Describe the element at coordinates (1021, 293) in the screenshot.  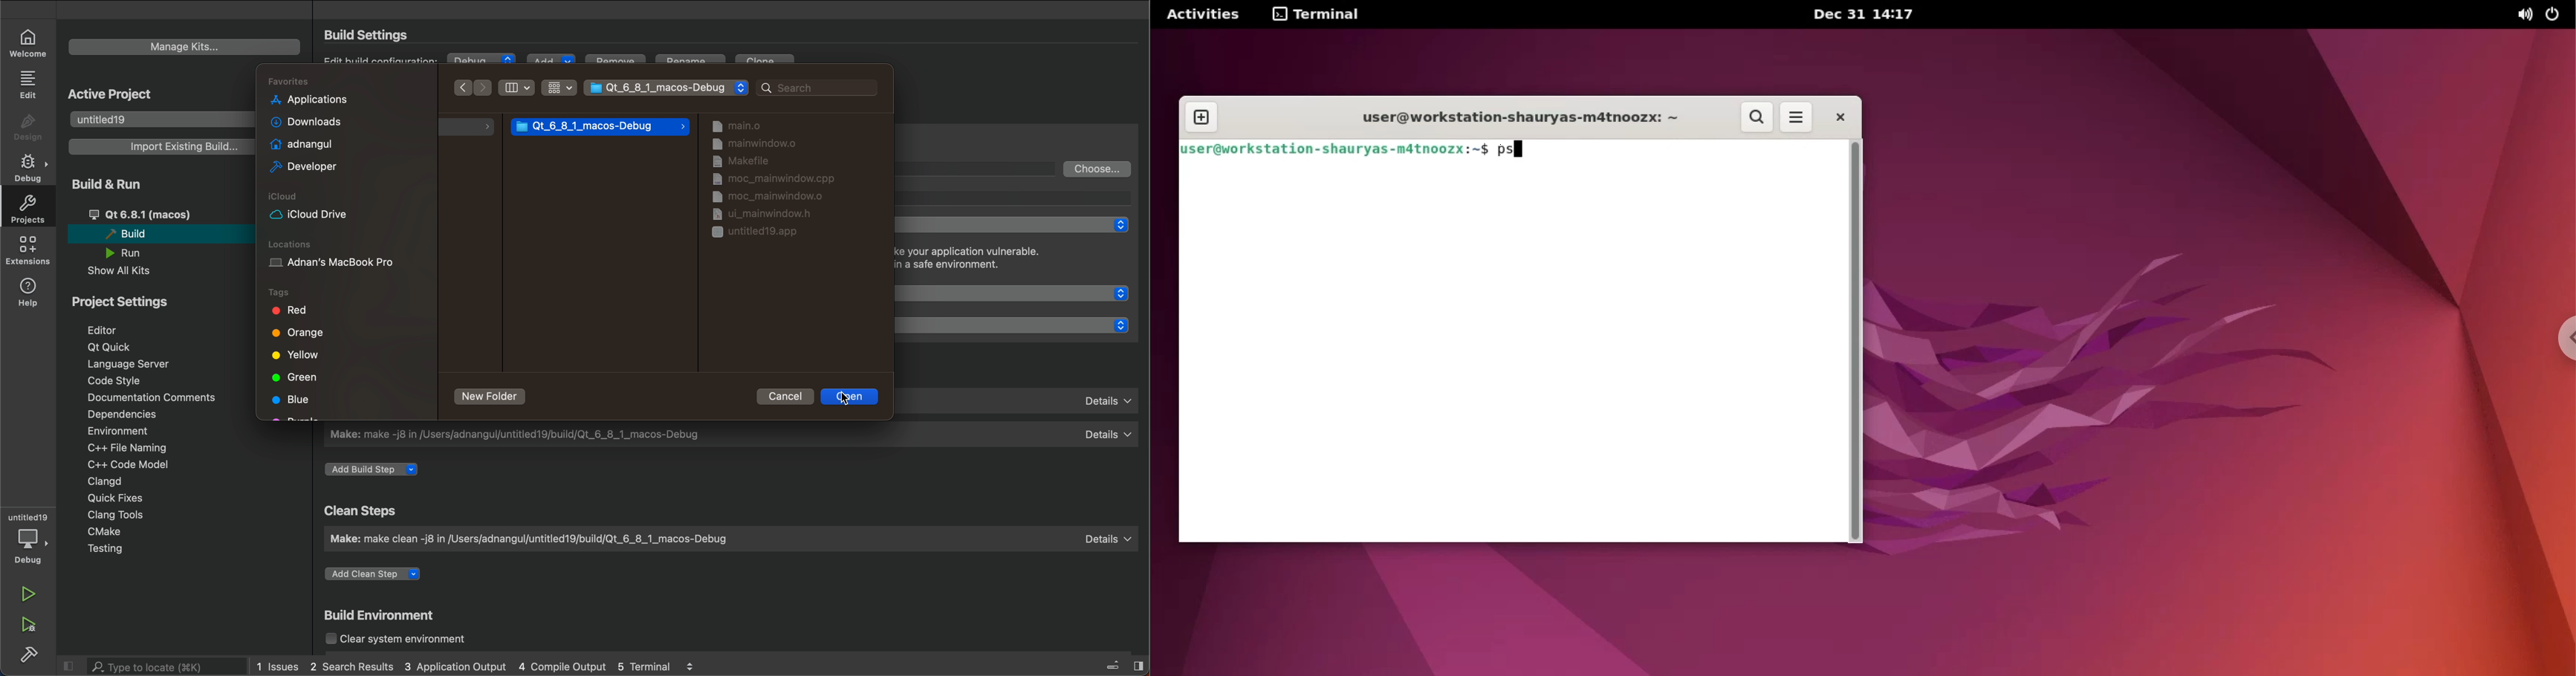
I see `qt quick` at that location.